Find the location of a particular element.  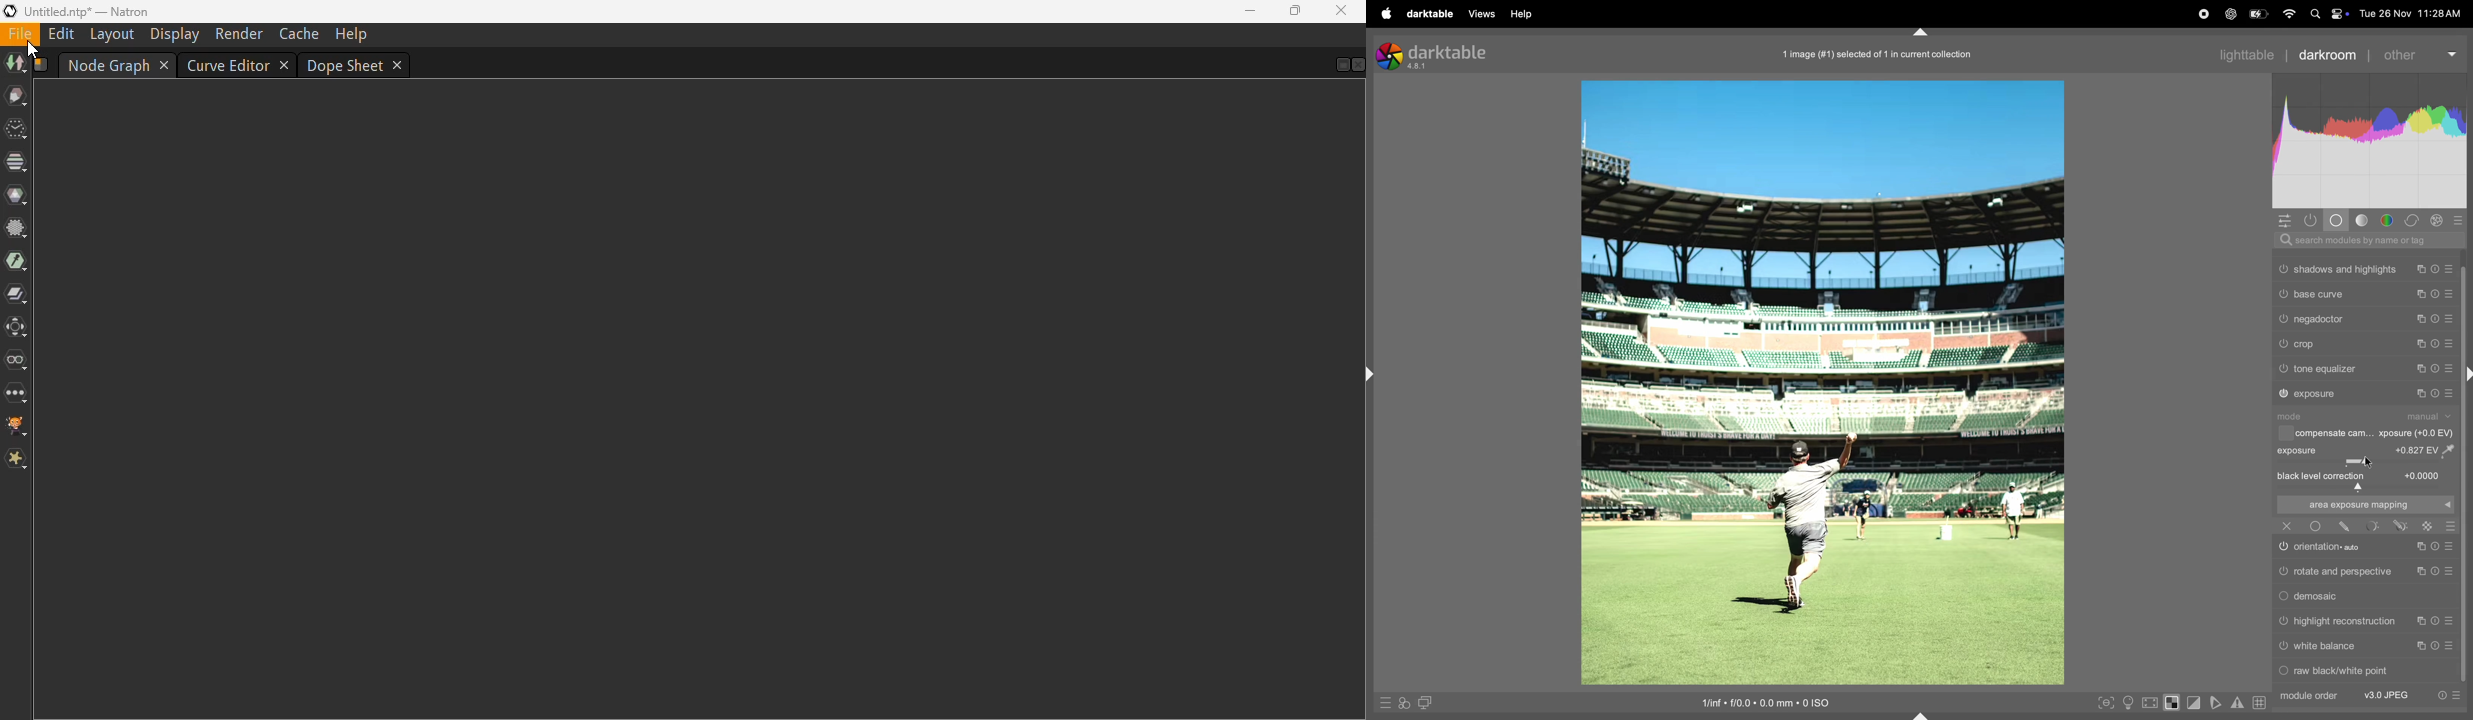

tone equalizer is located at coordinates (2326, 369).